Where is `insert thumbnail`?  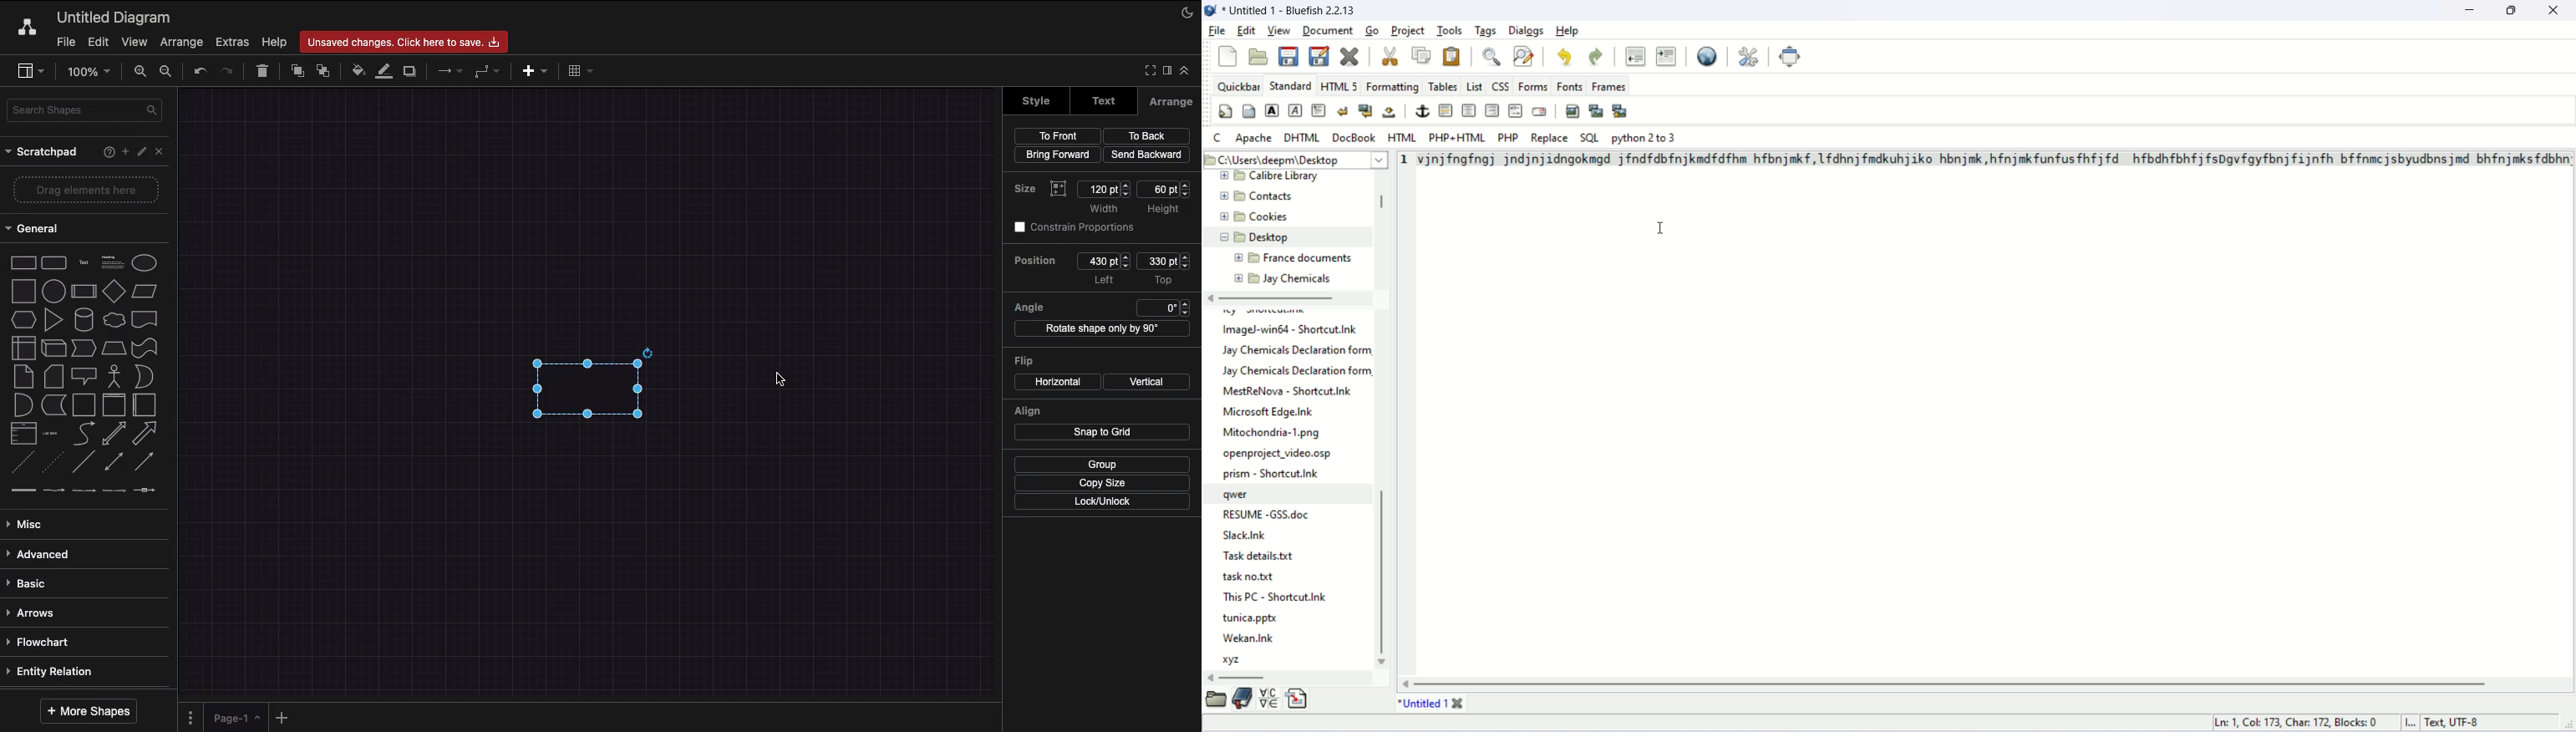
insert thumbnail is located at coordinates (1597, 110).